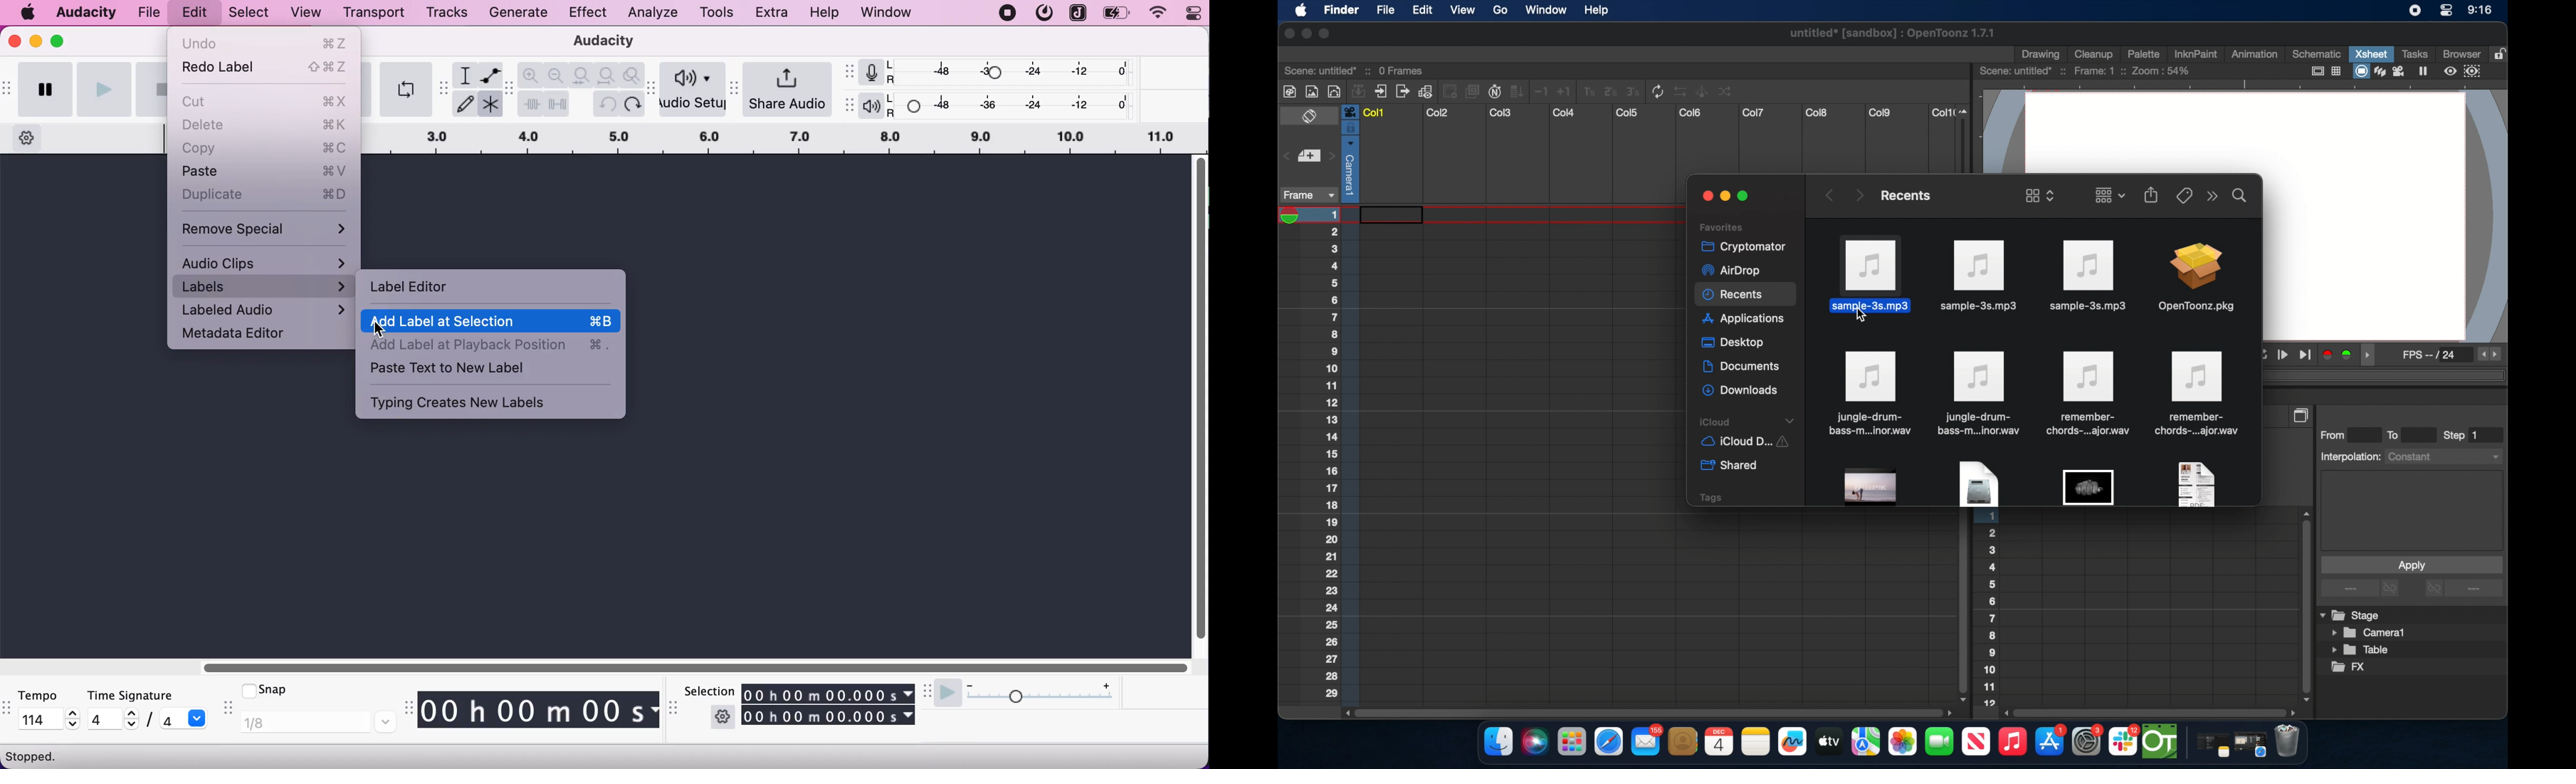 The image size is (2576, 784). I want to click on search, so click(2240, 194).